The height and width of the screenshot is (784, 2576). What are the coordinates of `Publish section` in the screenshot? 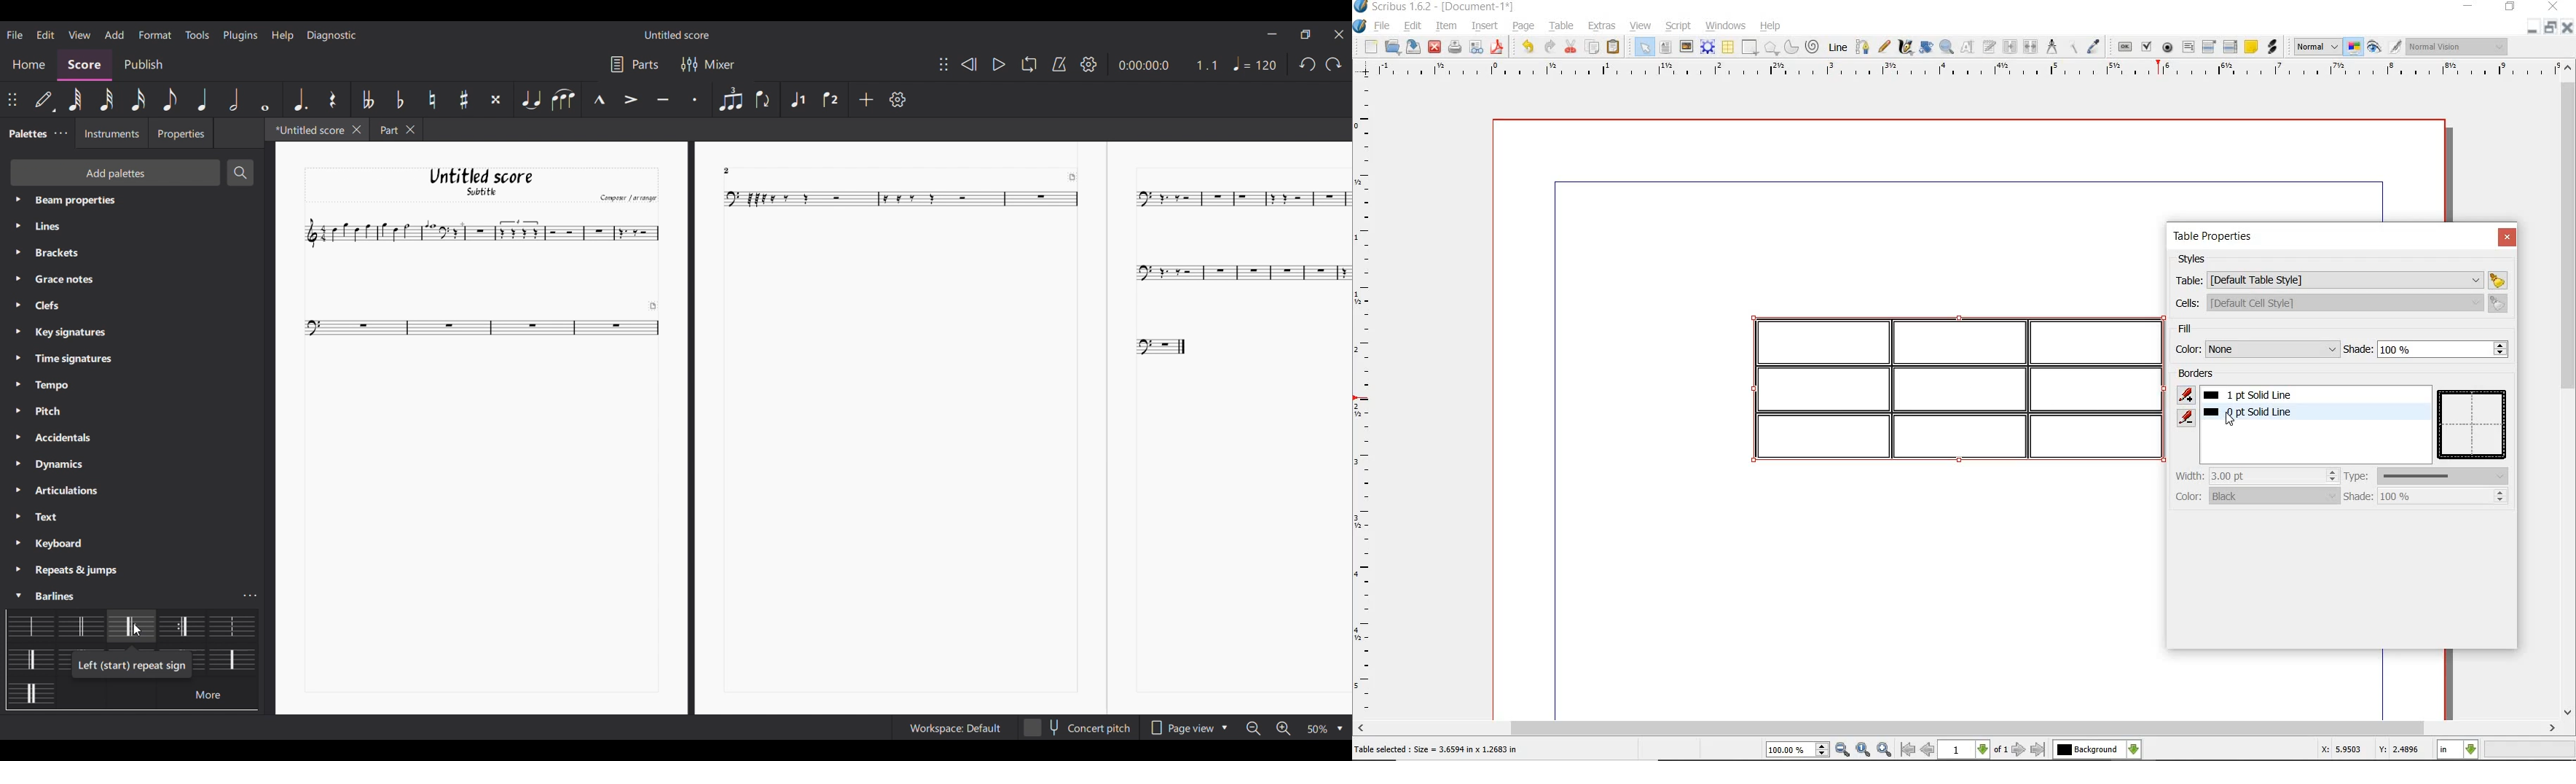 It's located at (144, 64).